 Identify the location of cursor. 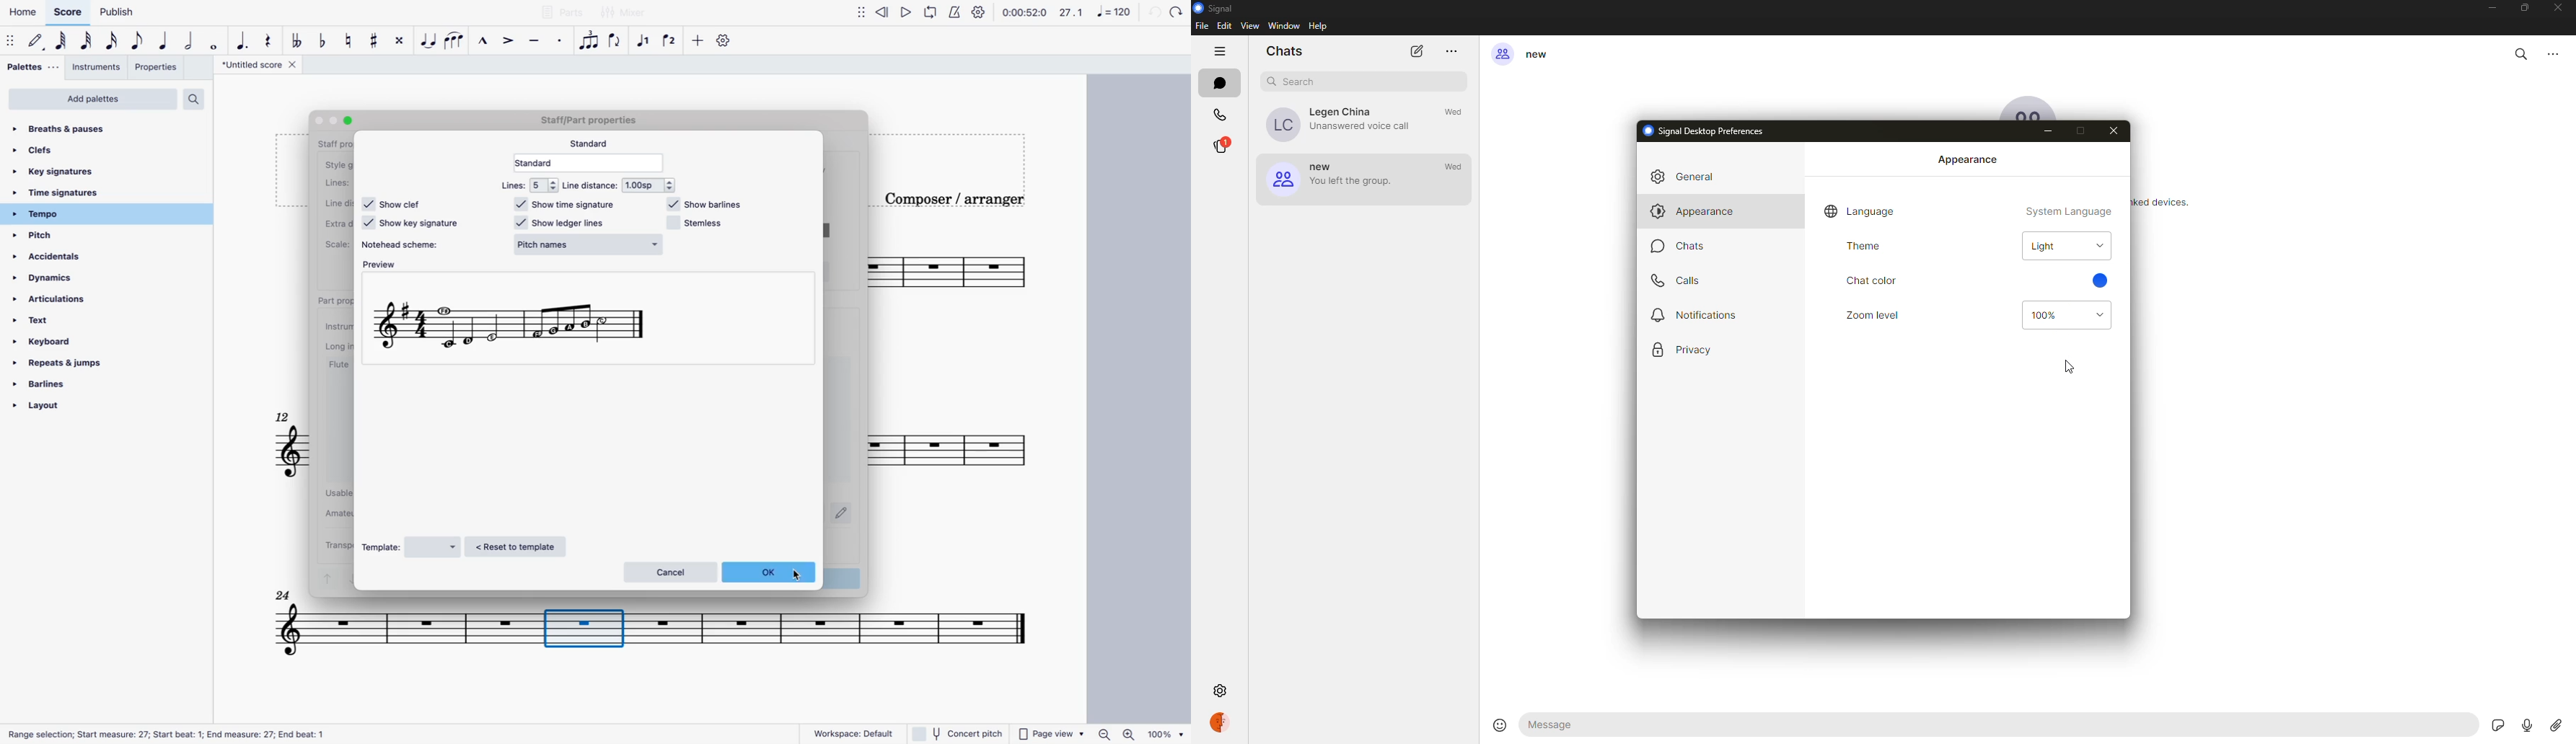
(798, 575).